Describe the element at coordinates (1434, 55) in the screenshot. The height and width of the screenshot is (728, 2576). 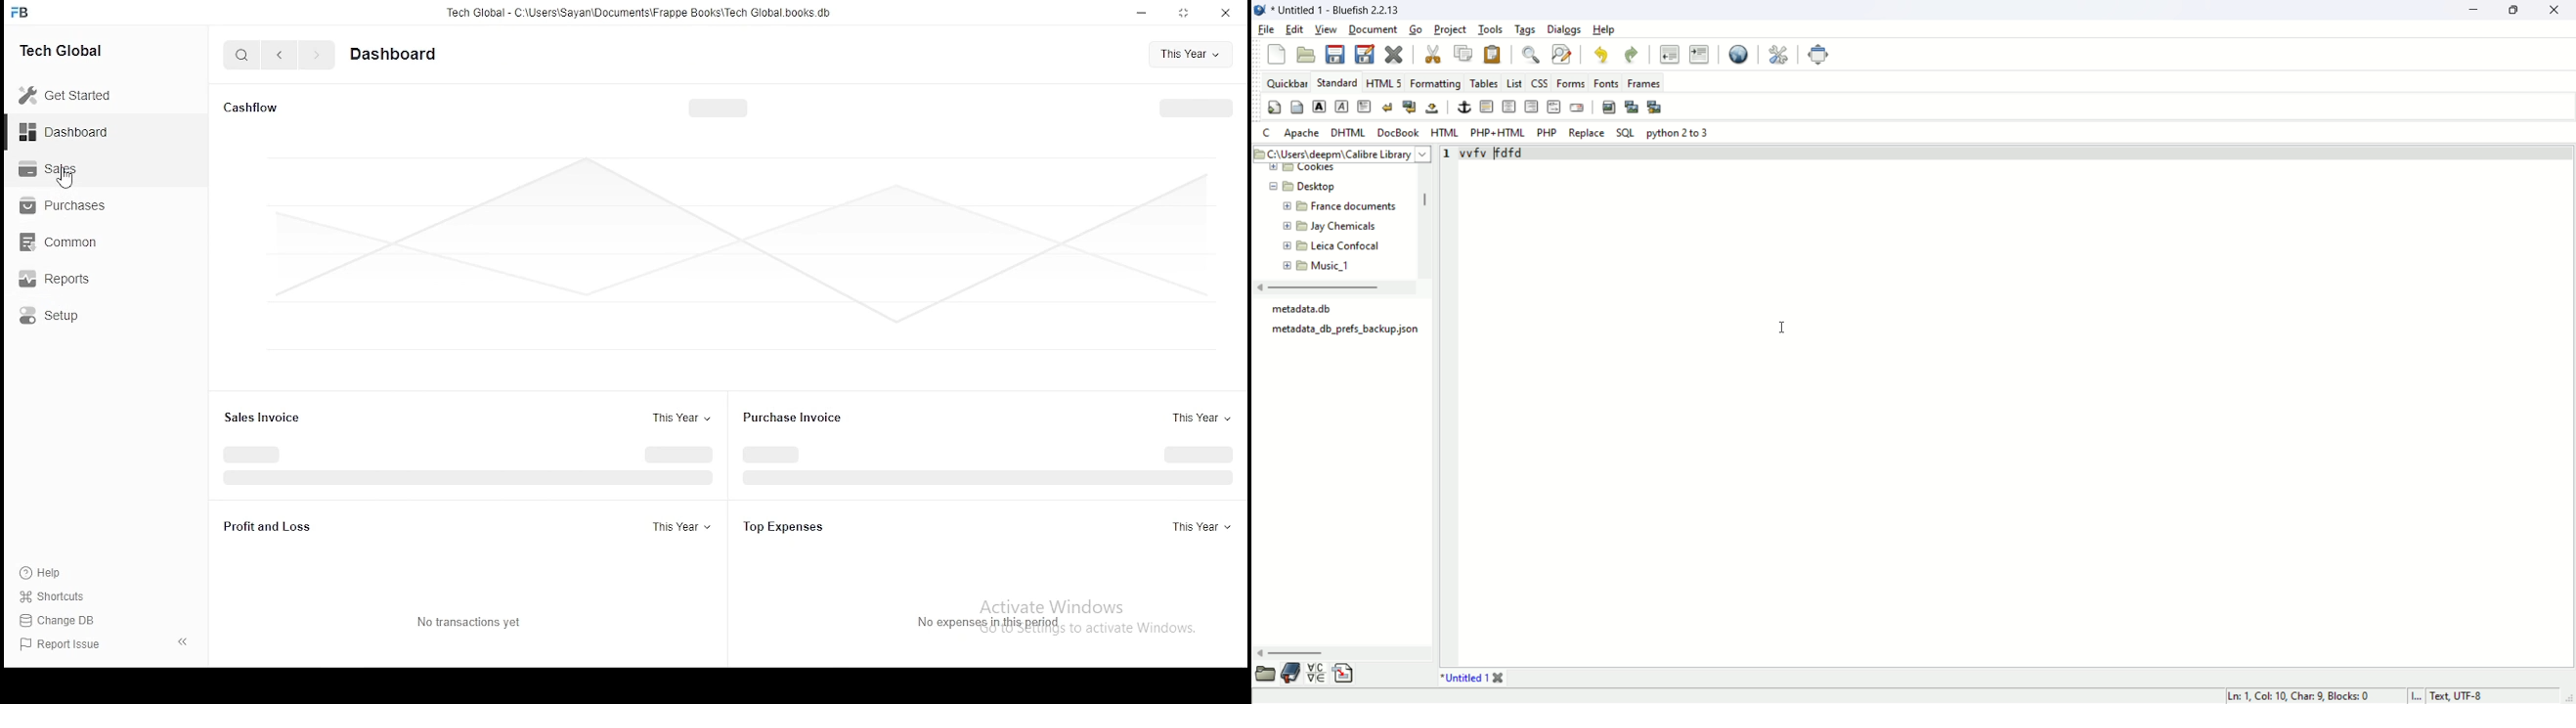
I see `cut` at that location.